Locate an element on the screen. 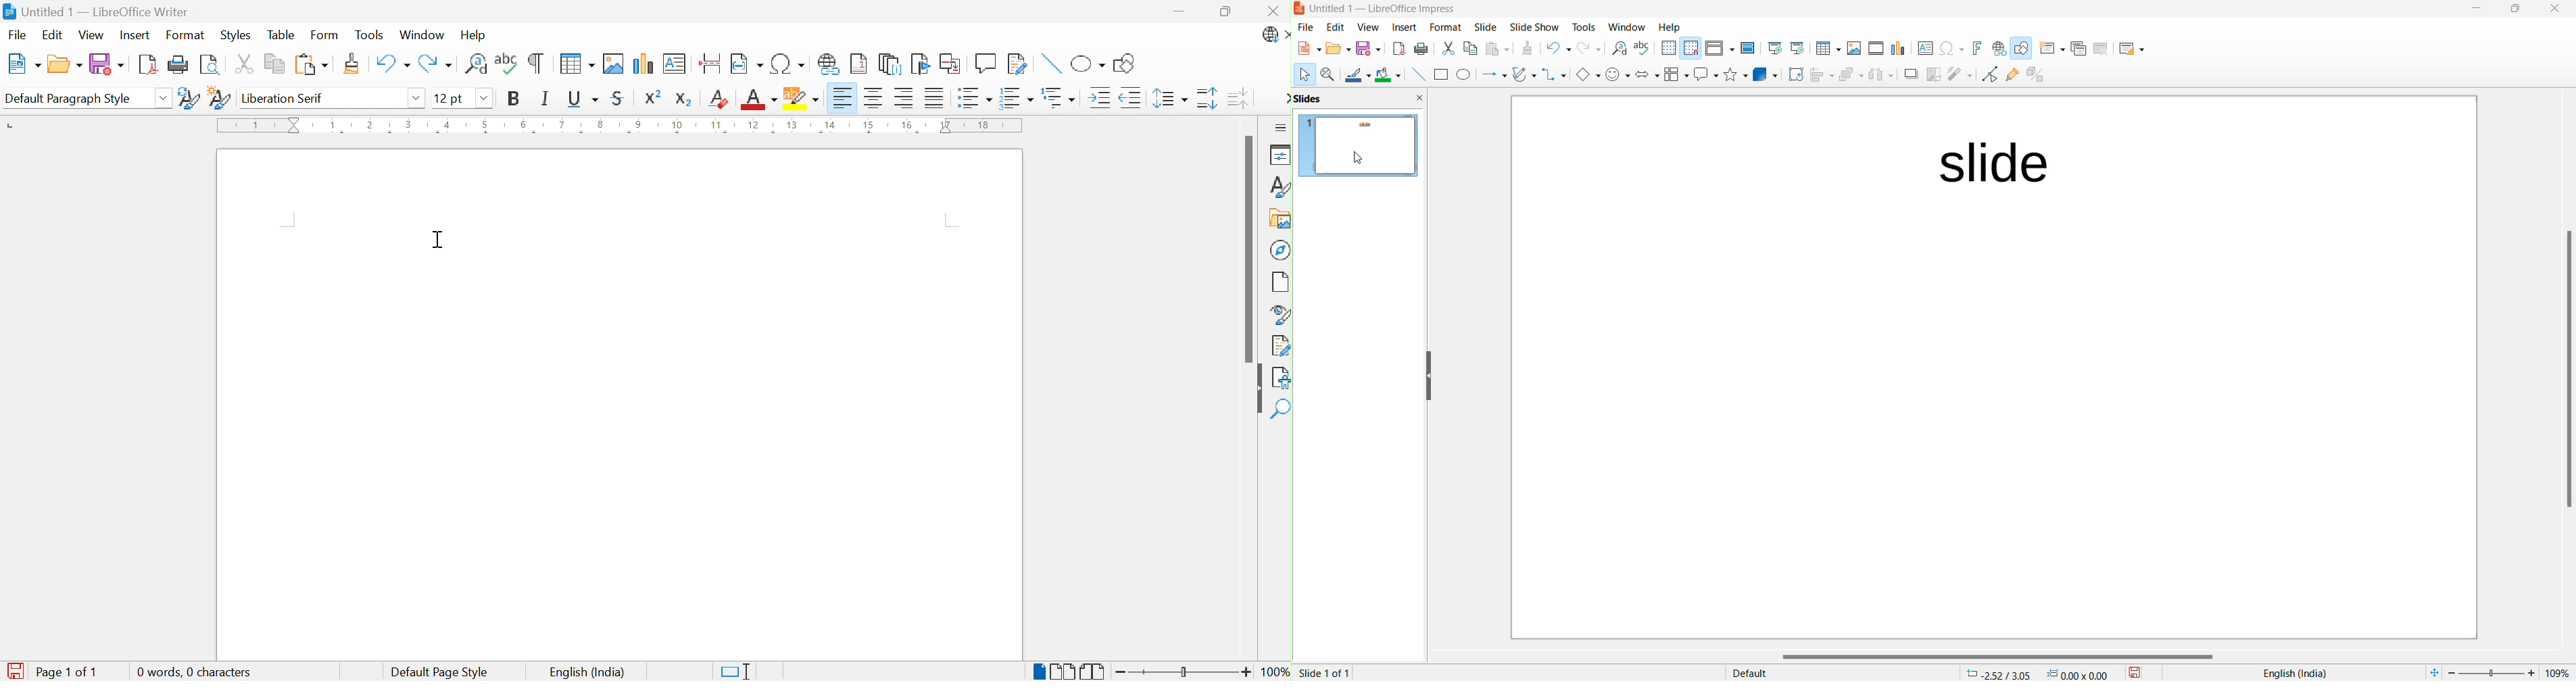 The image size is (2576, 700). rectangle  is located at coordinates (1440, 74).